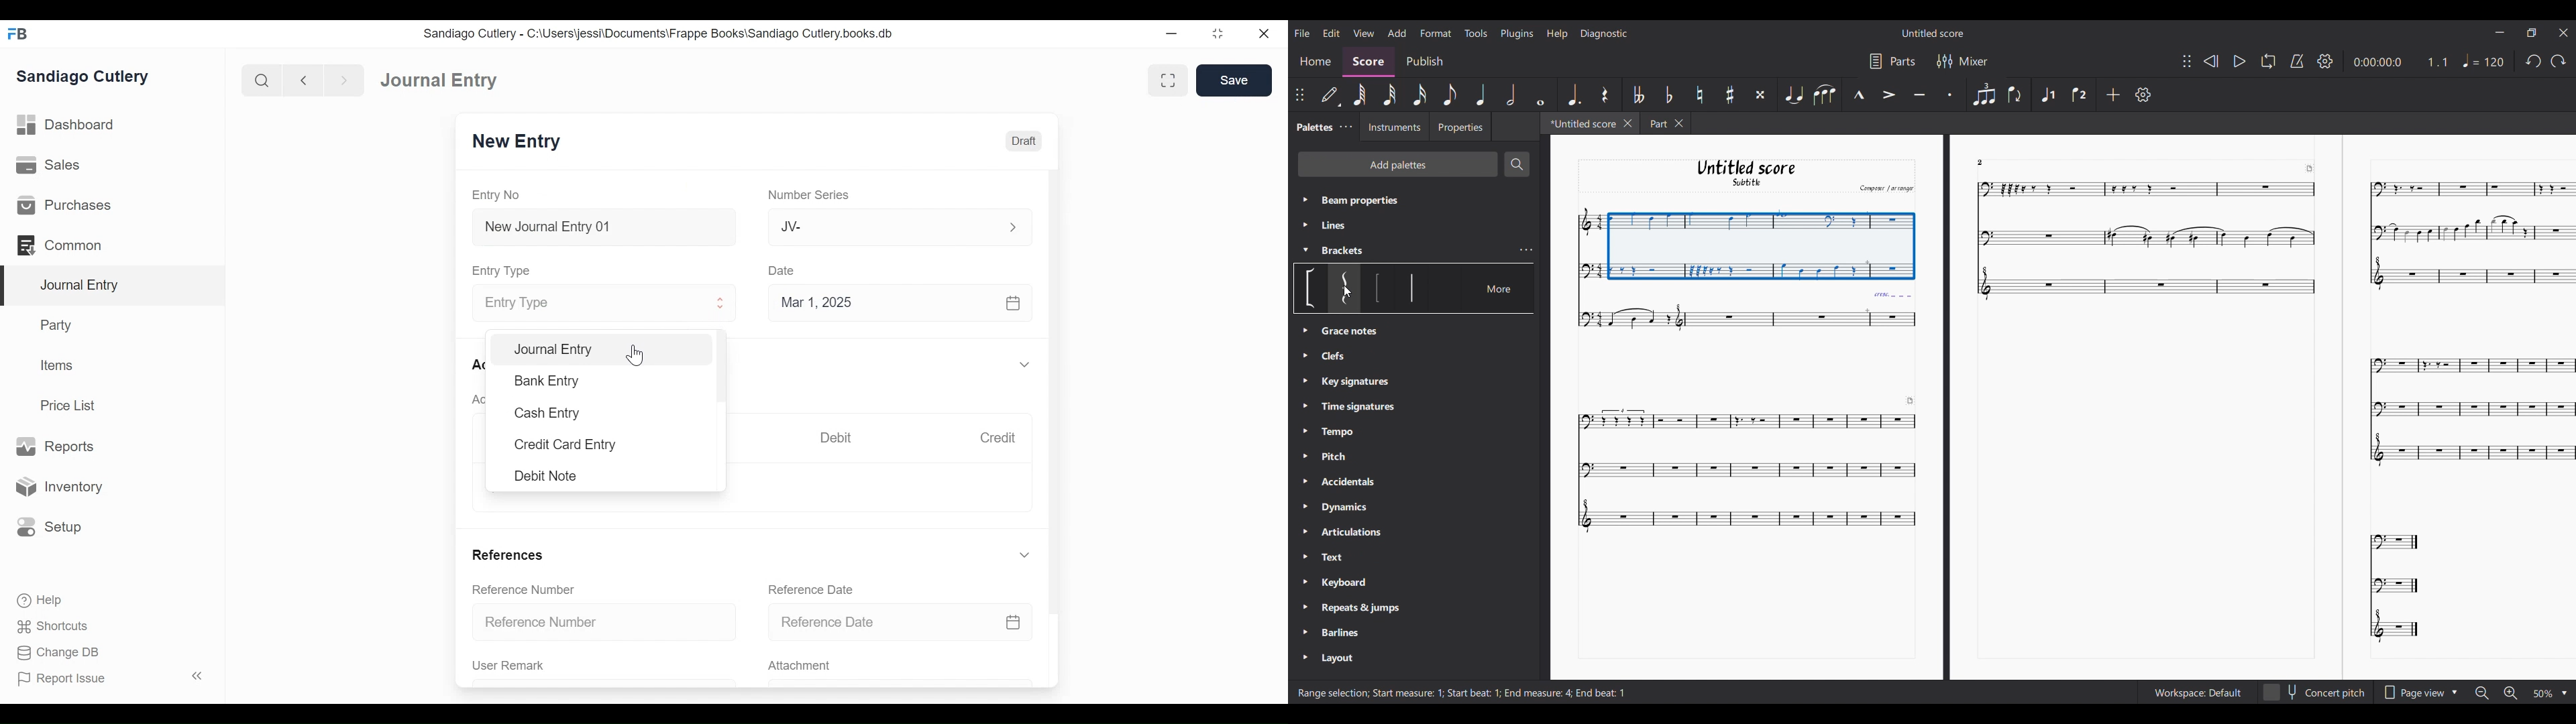 The width and height of the screenshot is (2576, 728). I want to click on Credit, so click(998, 438).